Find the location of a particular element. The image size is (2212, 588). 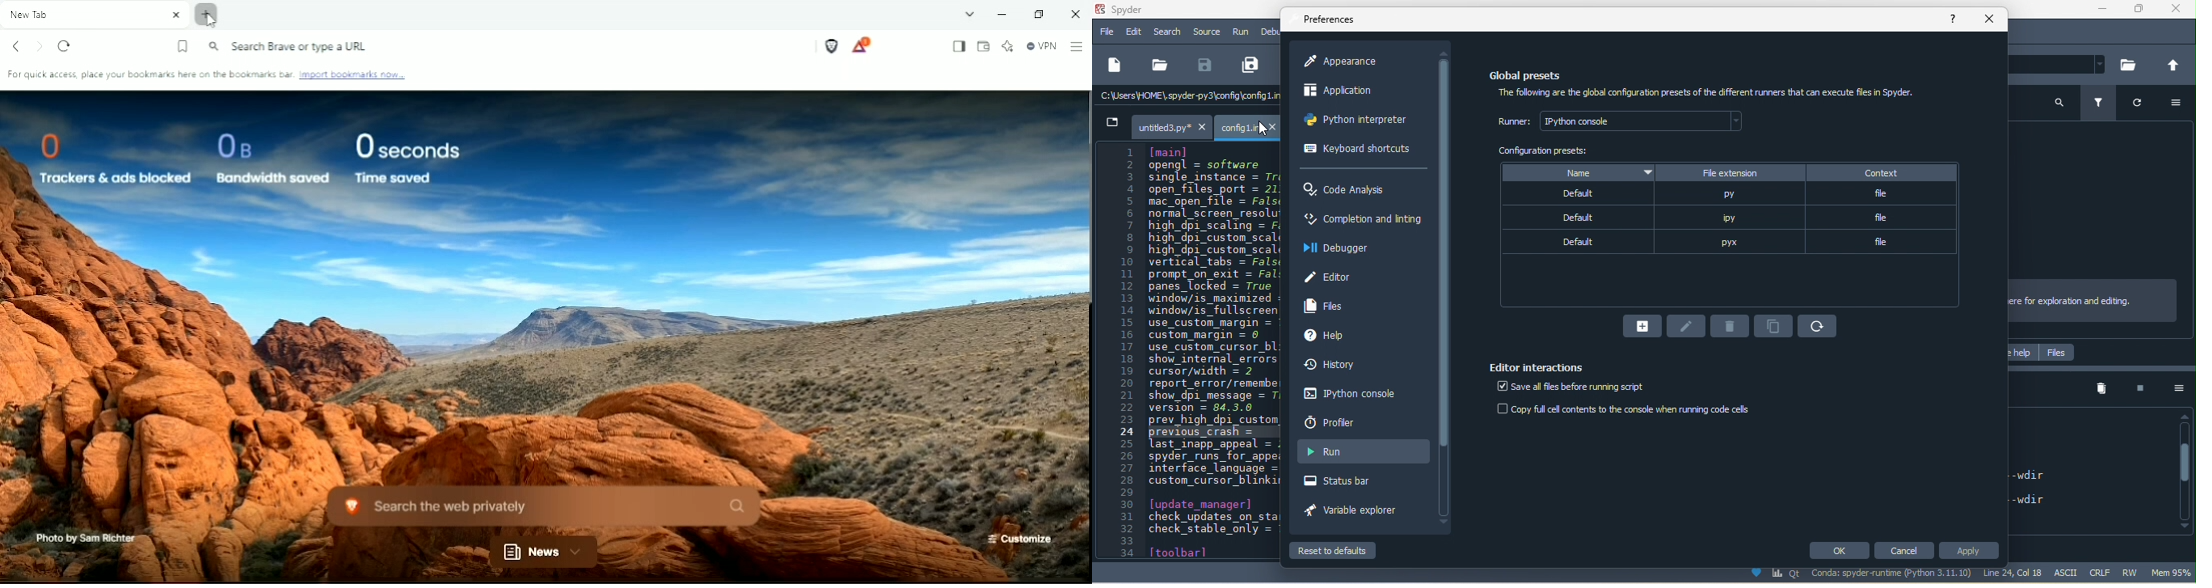

interrupt kenel is located at coordinates (2135, 391).